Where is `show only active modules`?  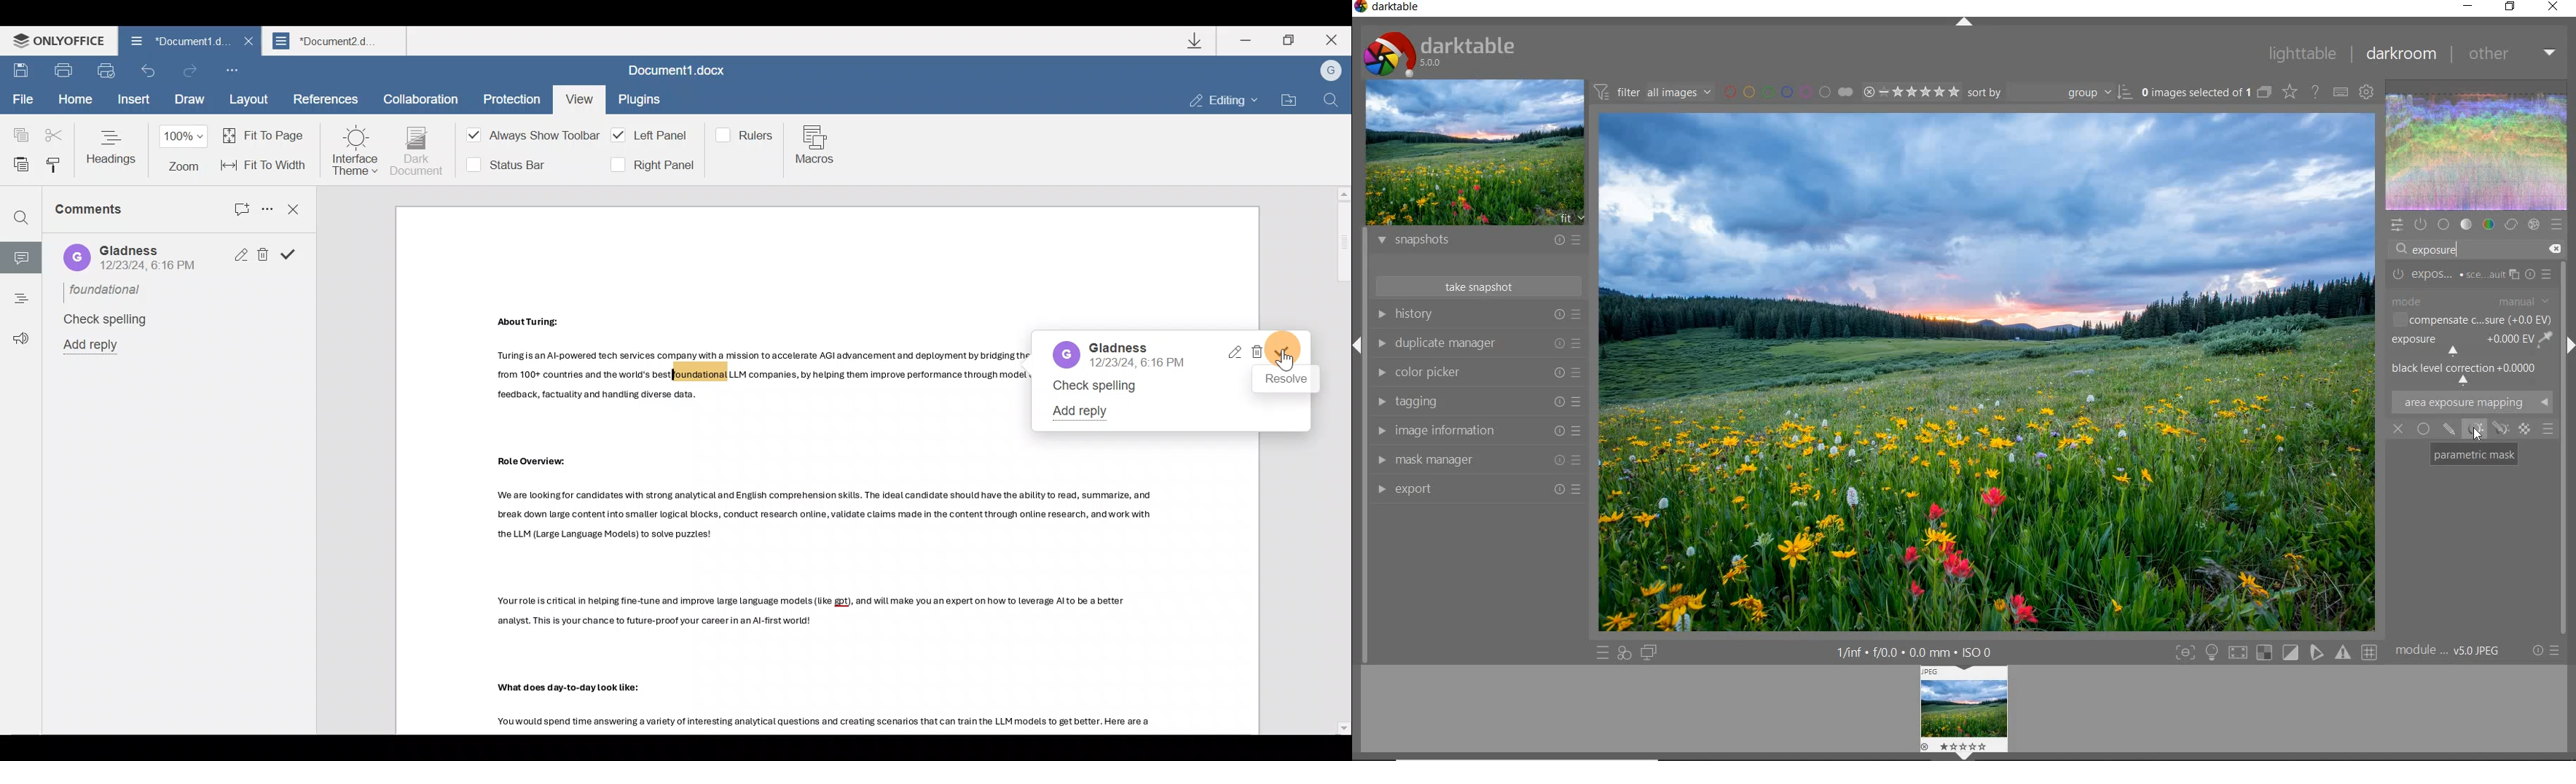
show only active modules is located at coordinates (2419, 225).